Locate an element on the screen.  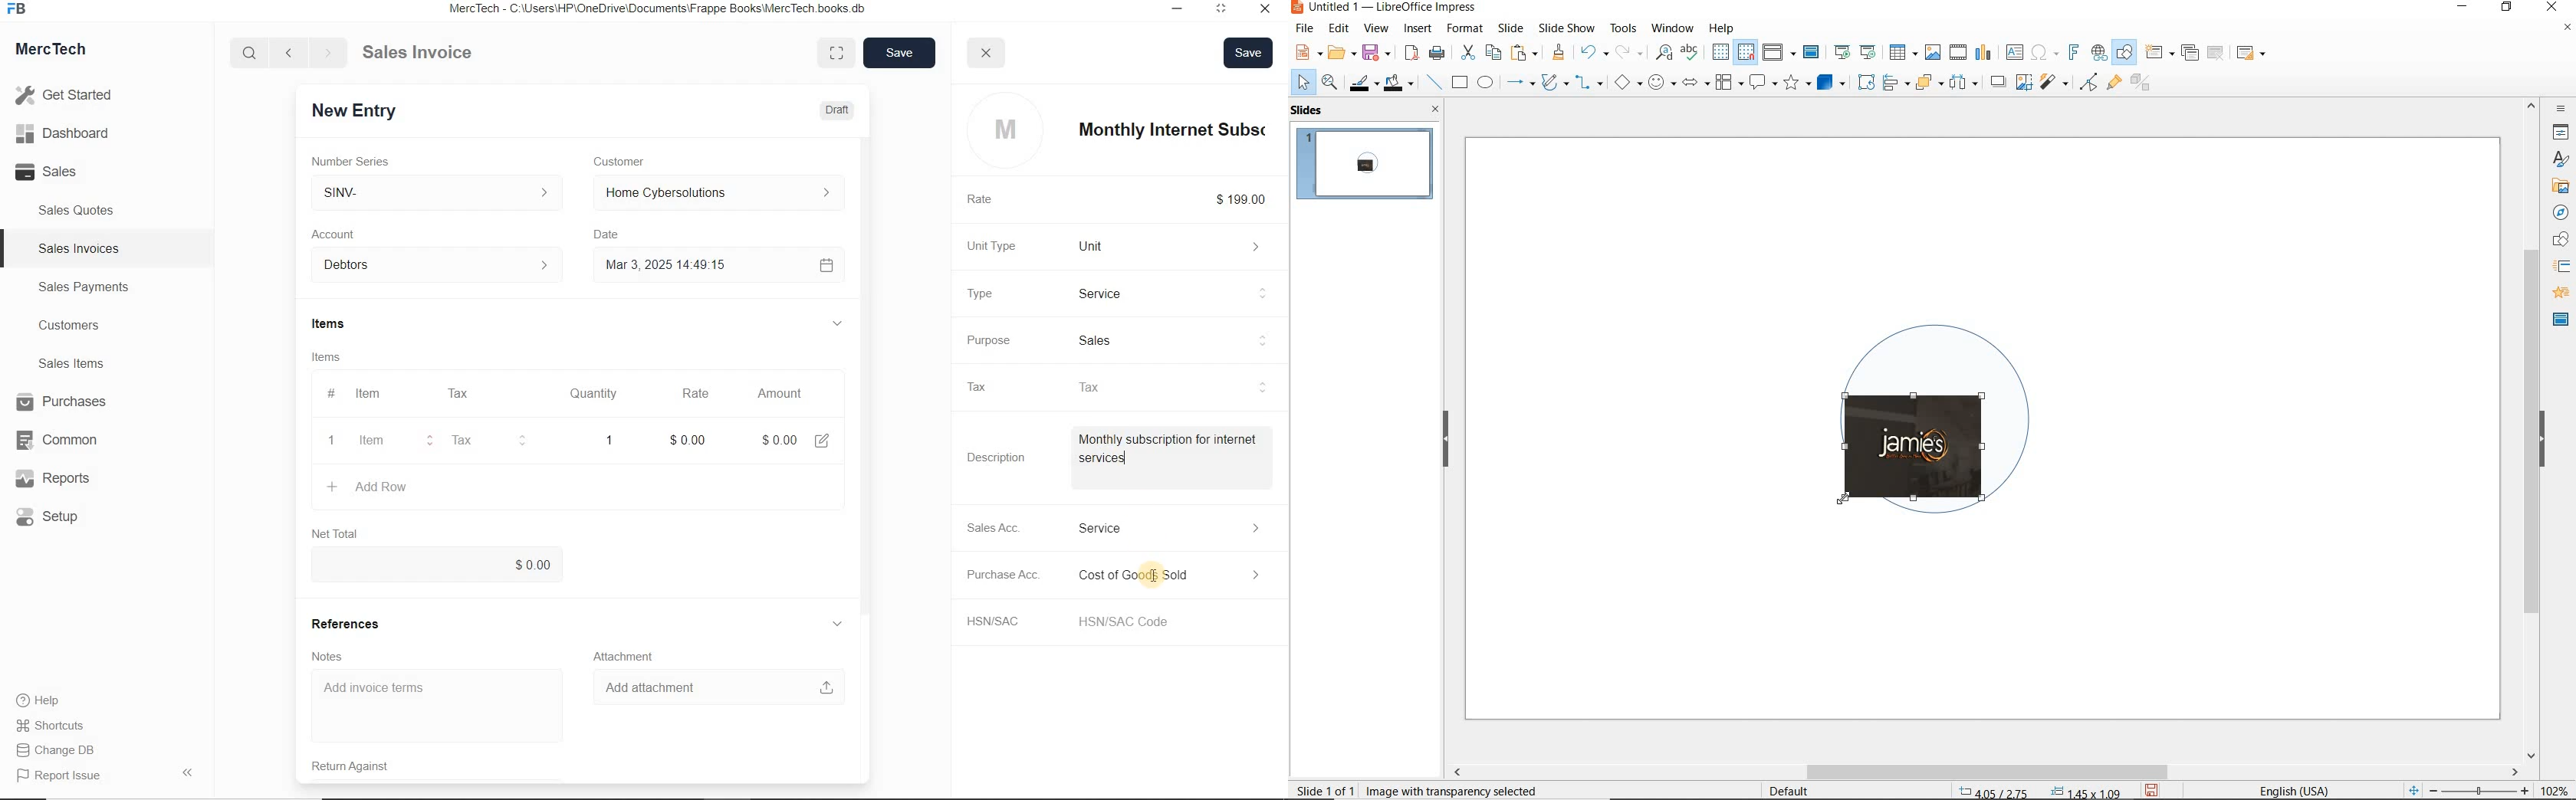
minimize is located at coordinates (2464, 8).